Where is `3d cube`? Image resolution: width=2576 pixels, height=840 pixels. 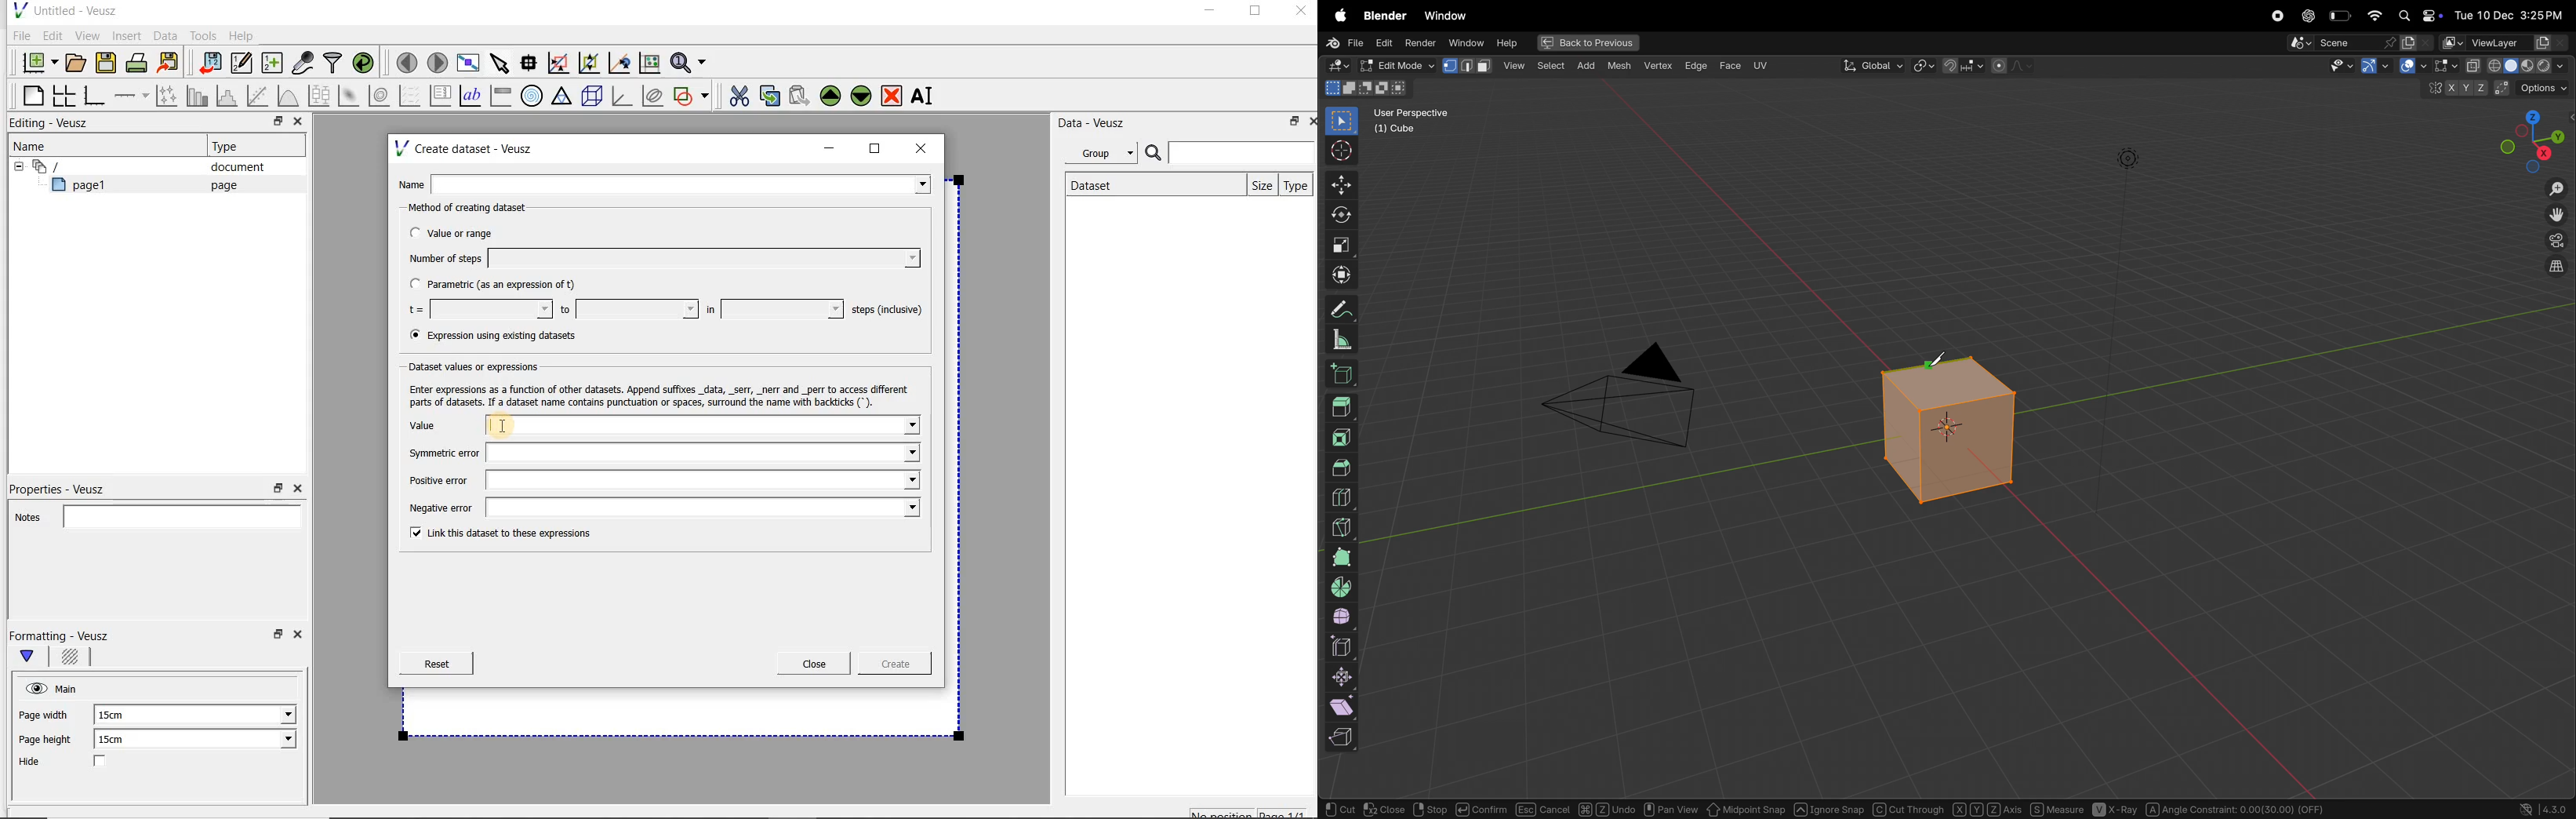
3d cube is located at coordinates (1344, 376).